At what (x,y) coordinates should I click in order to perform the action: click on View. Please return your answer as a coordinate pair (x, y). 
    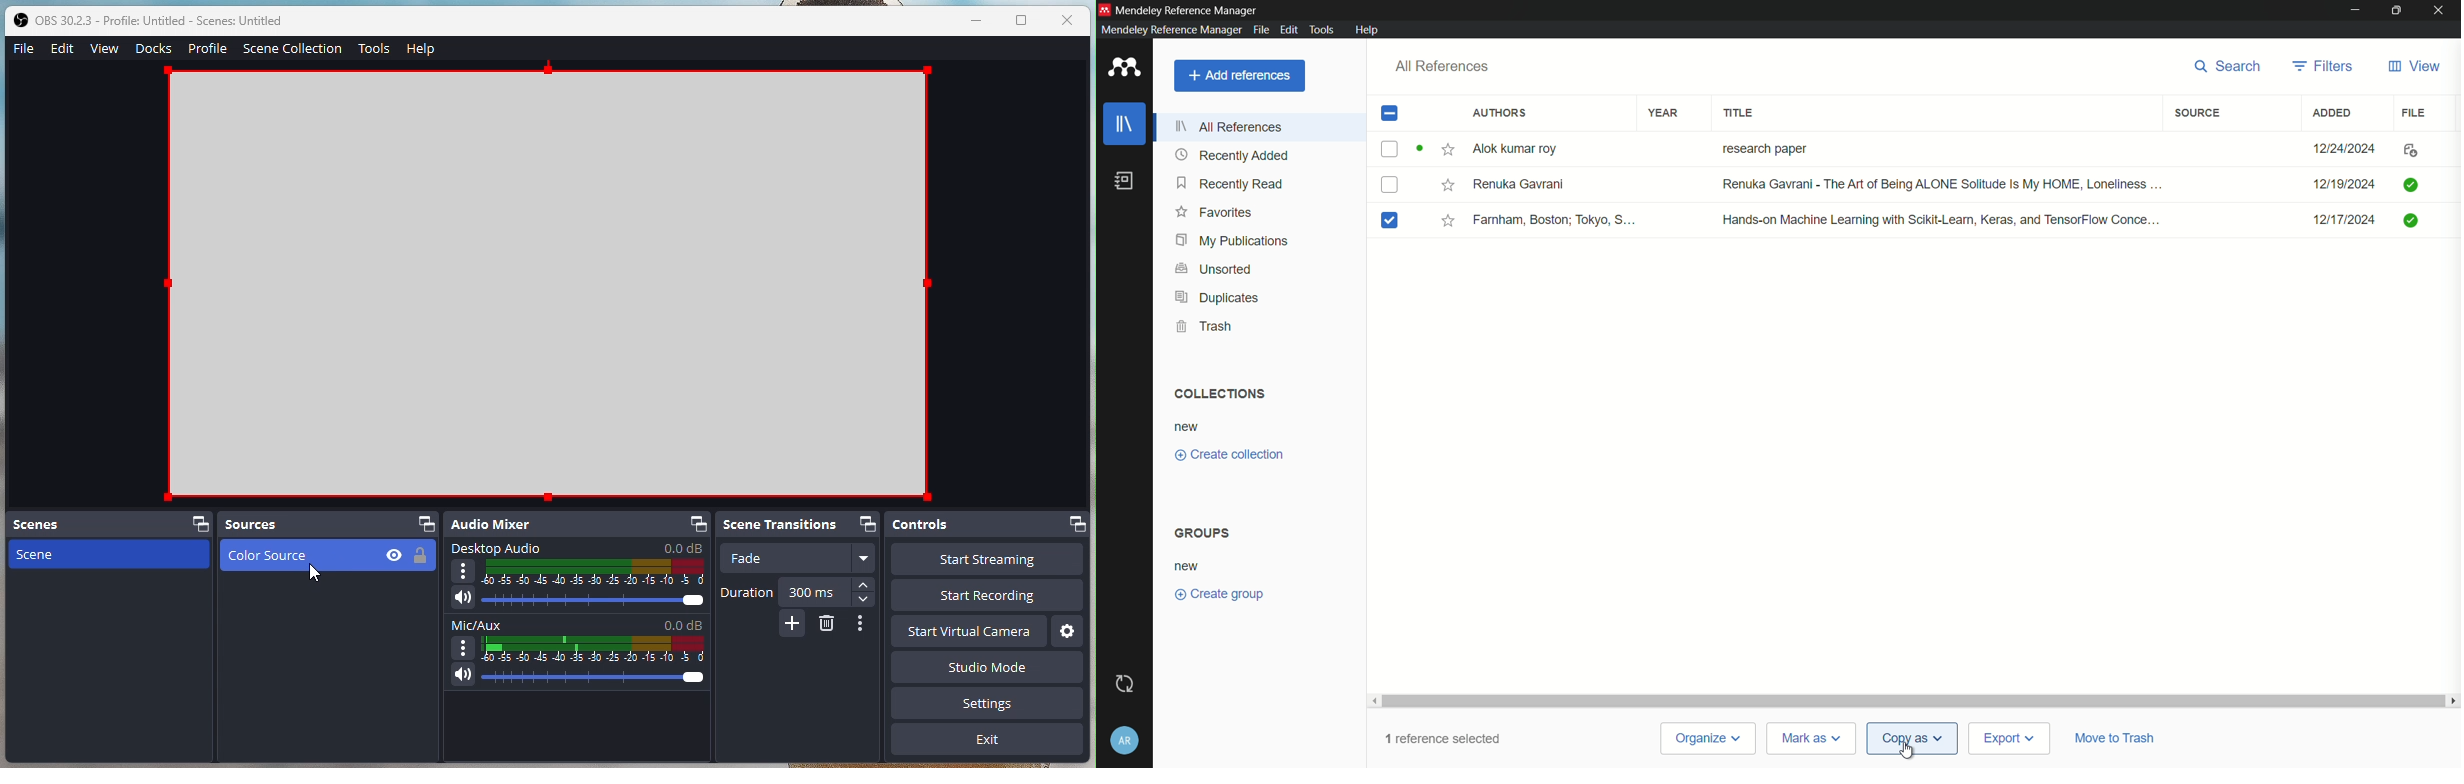
    Looking at the image, I should click on (105, 47).